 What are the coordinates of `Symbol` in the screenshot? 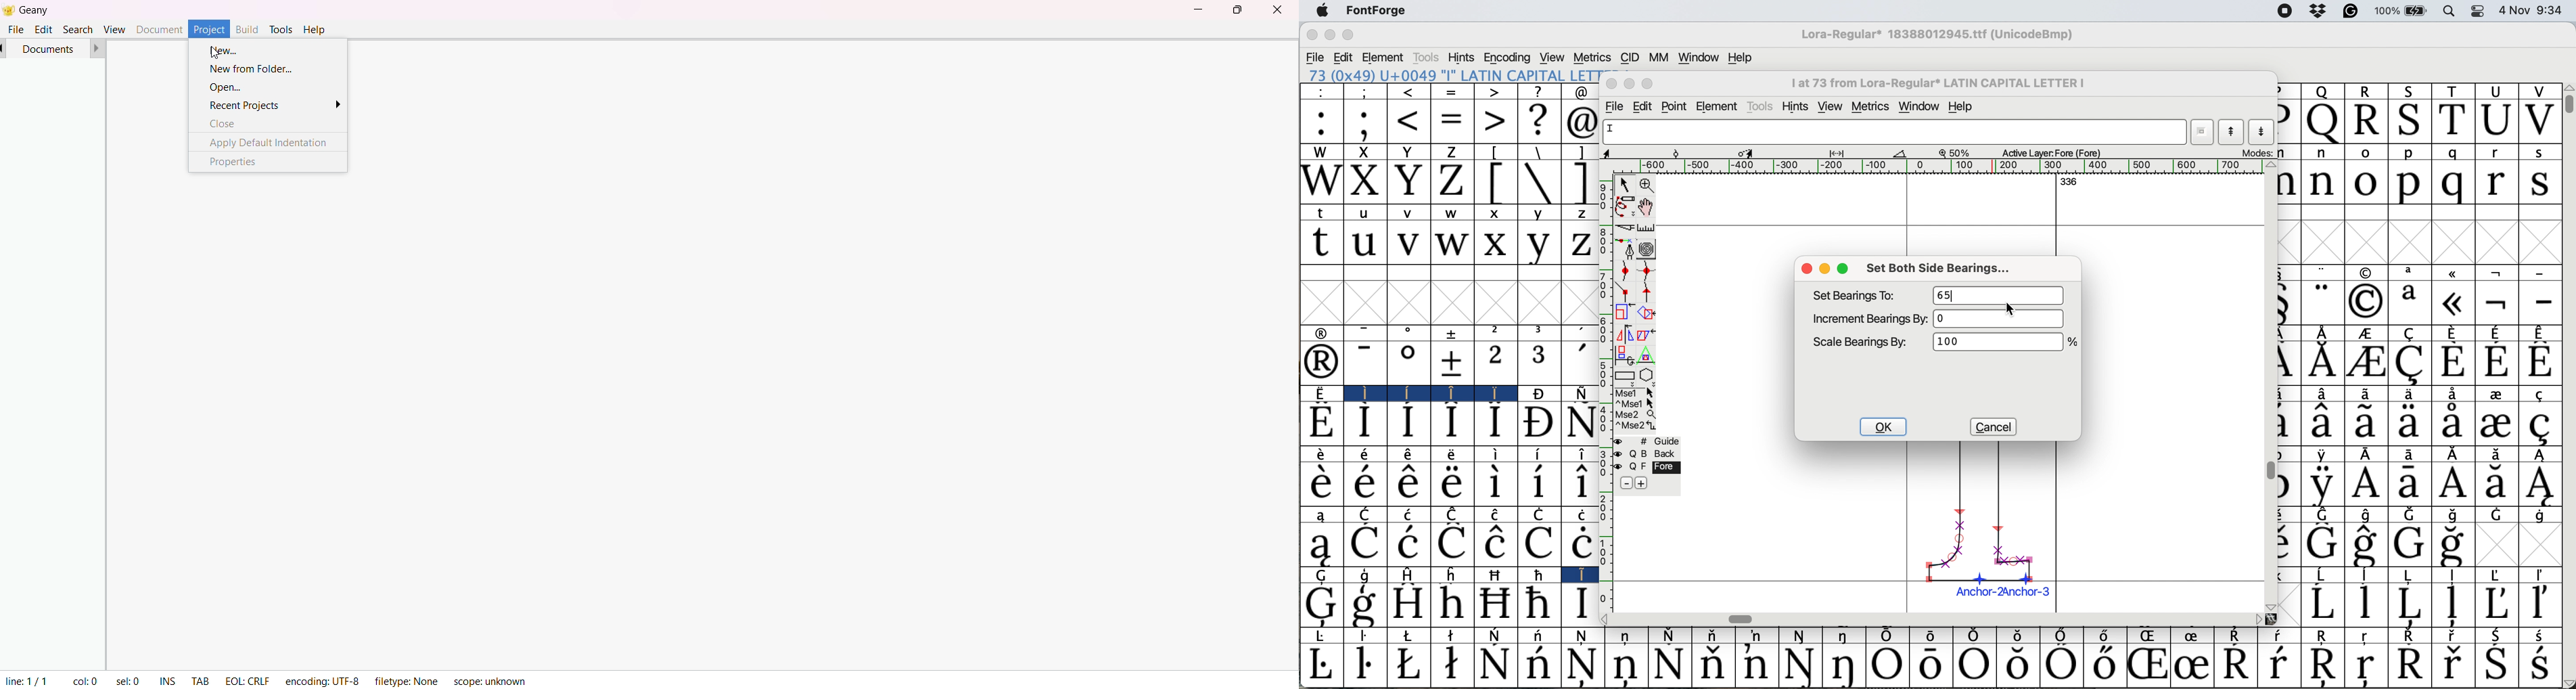 It's located at (2408, 605).